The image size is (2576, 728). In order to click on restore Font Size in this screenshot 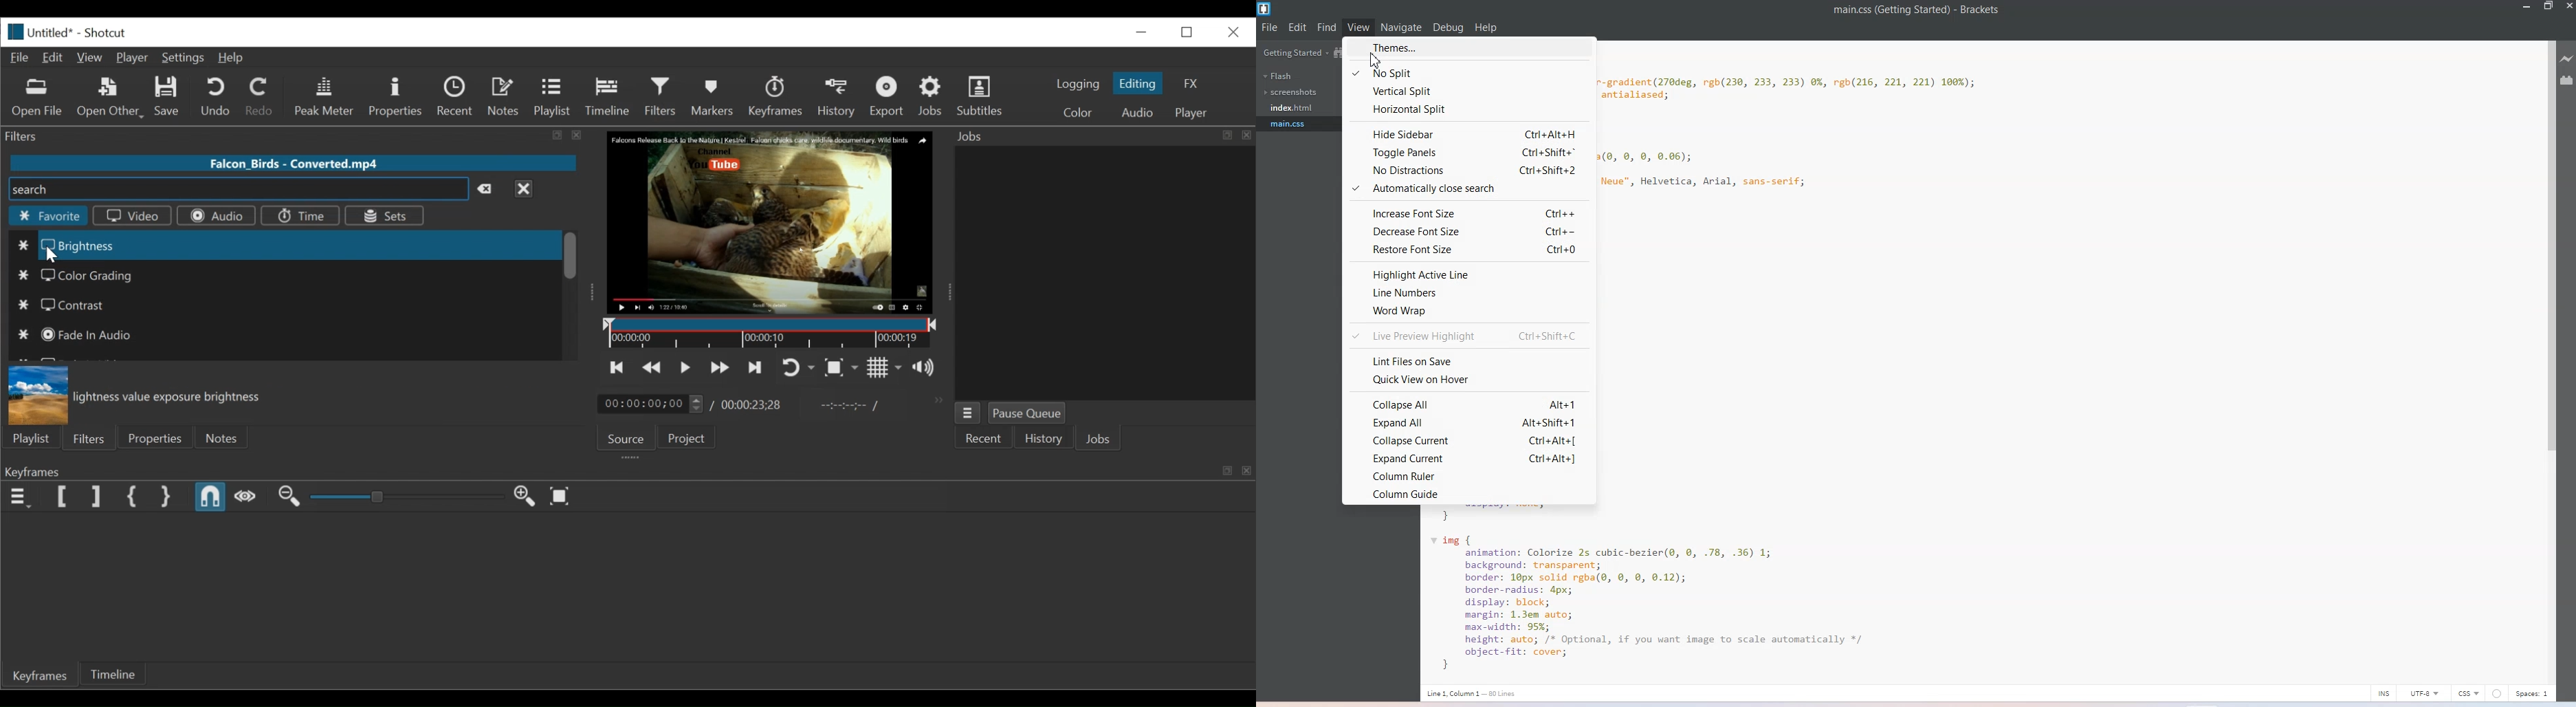, I will do `click(1466, 250)`.